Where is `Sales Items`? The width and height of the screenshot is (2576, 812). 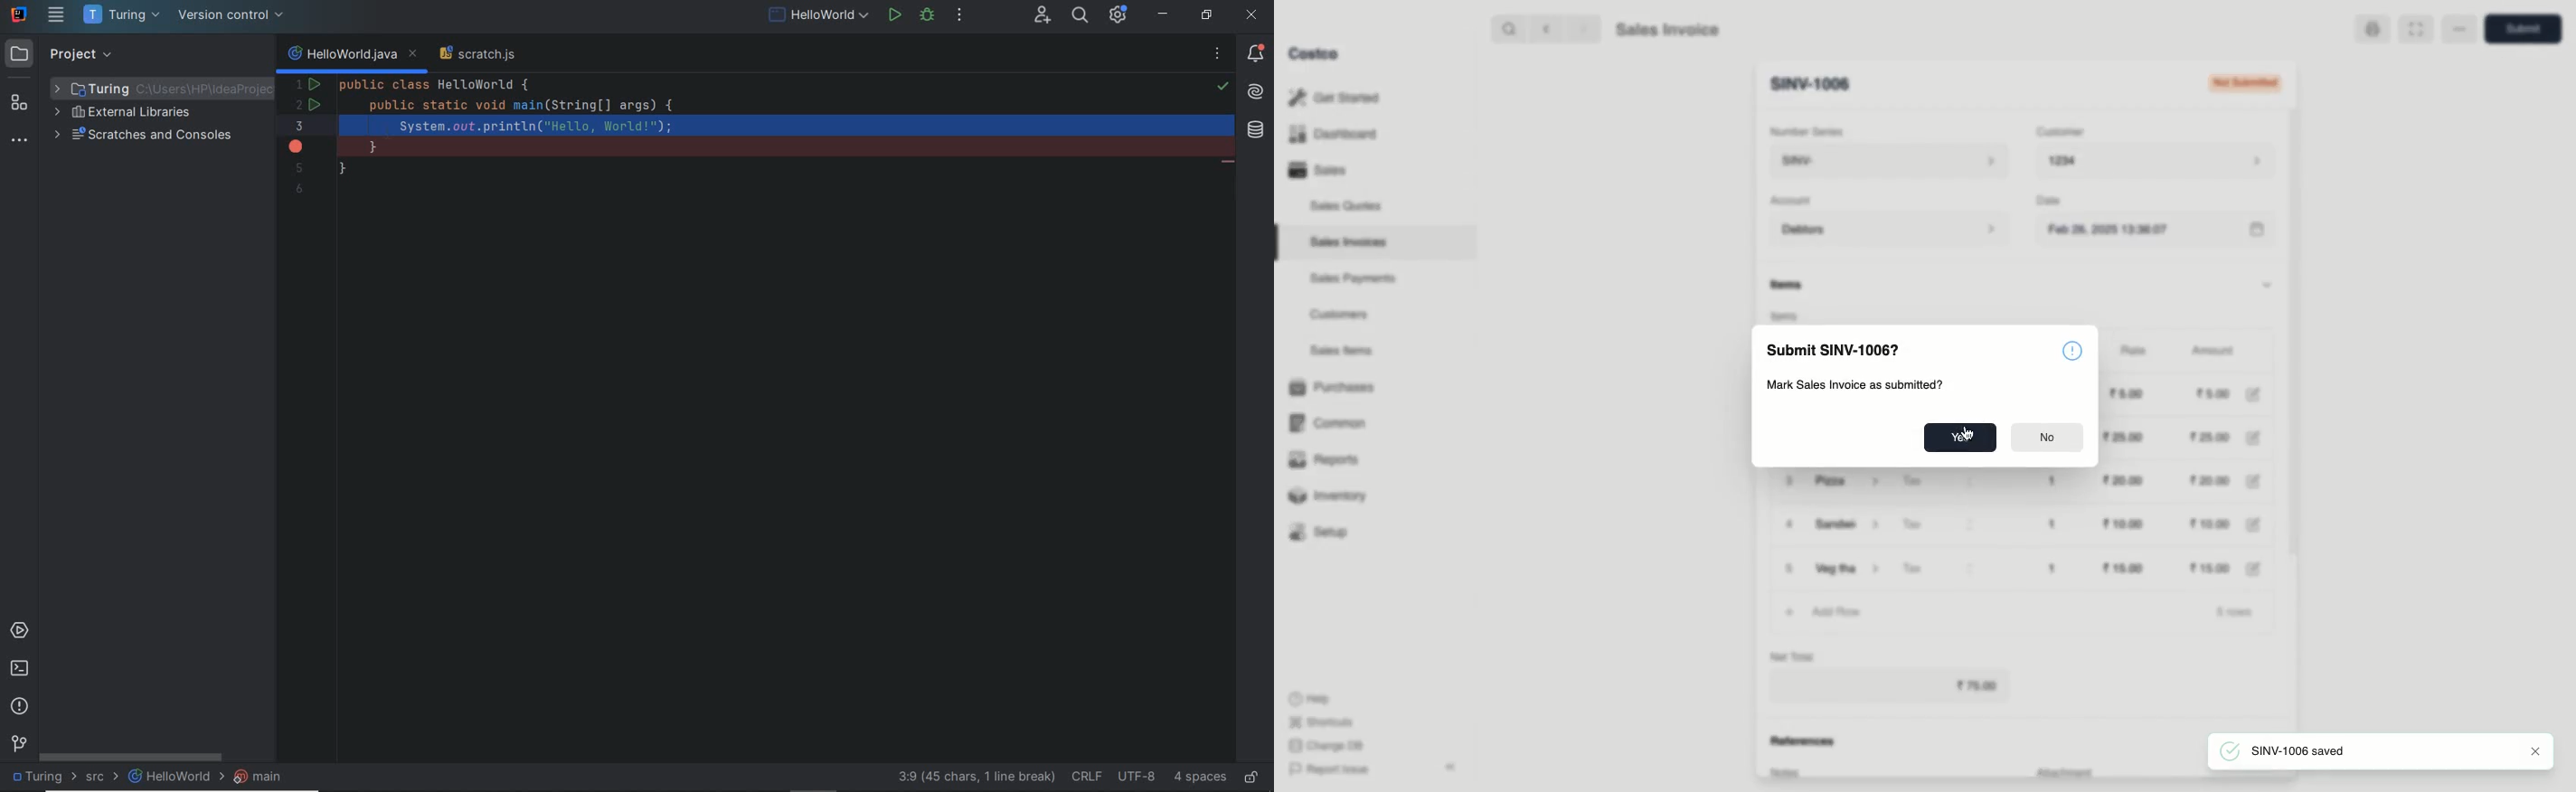
Sales Items is located at coordinates (1345, 351).